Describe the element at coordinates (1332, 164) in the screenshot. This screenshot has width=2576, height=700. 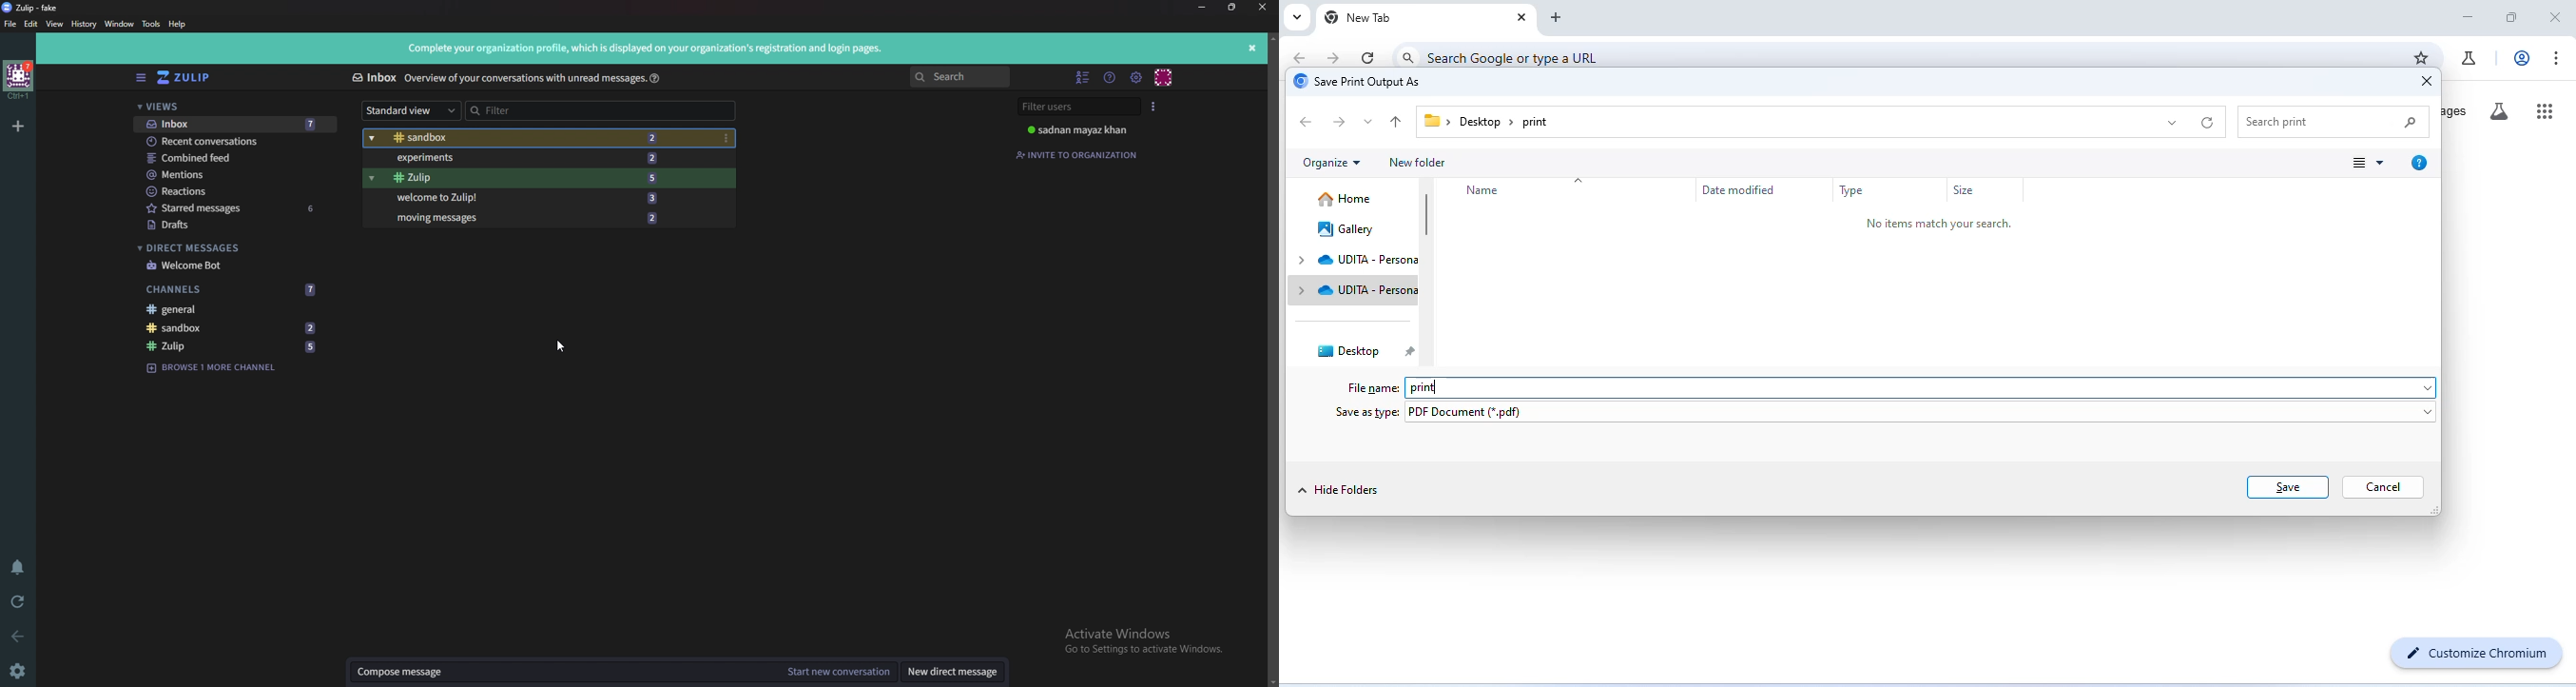
I see `organize` at that location.